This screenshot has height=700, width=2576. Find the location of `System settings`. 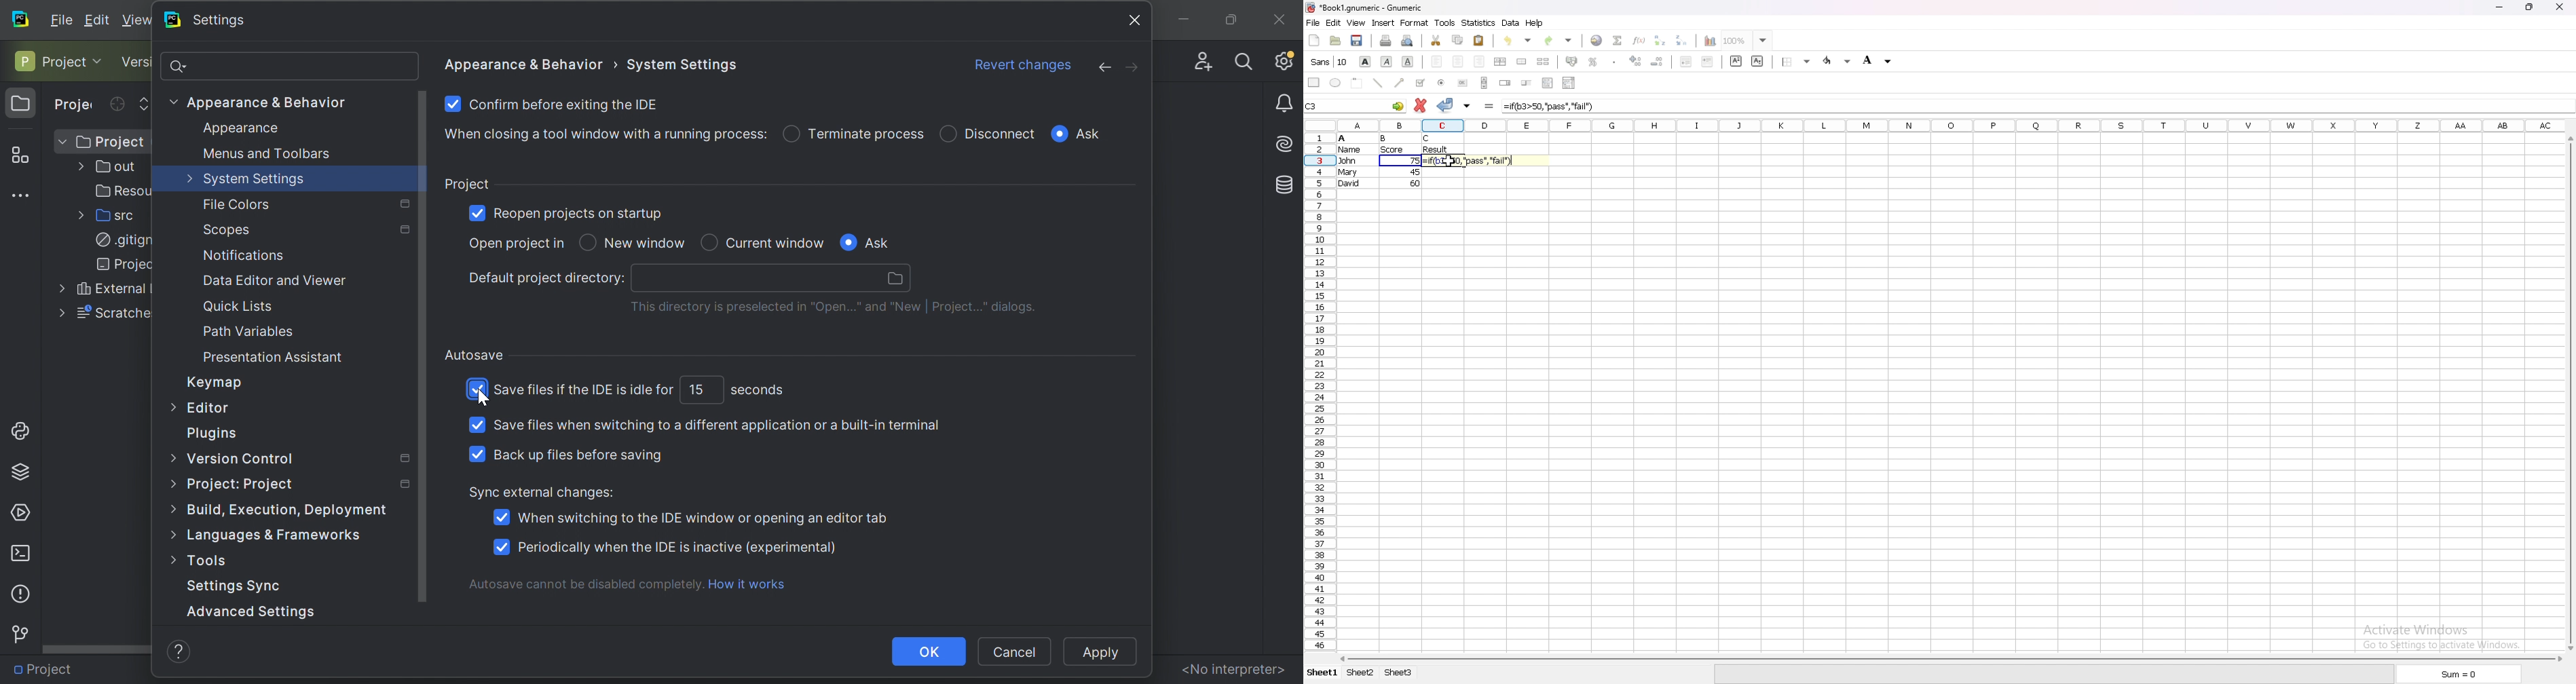

System settings is located at coordinates (256, 180).